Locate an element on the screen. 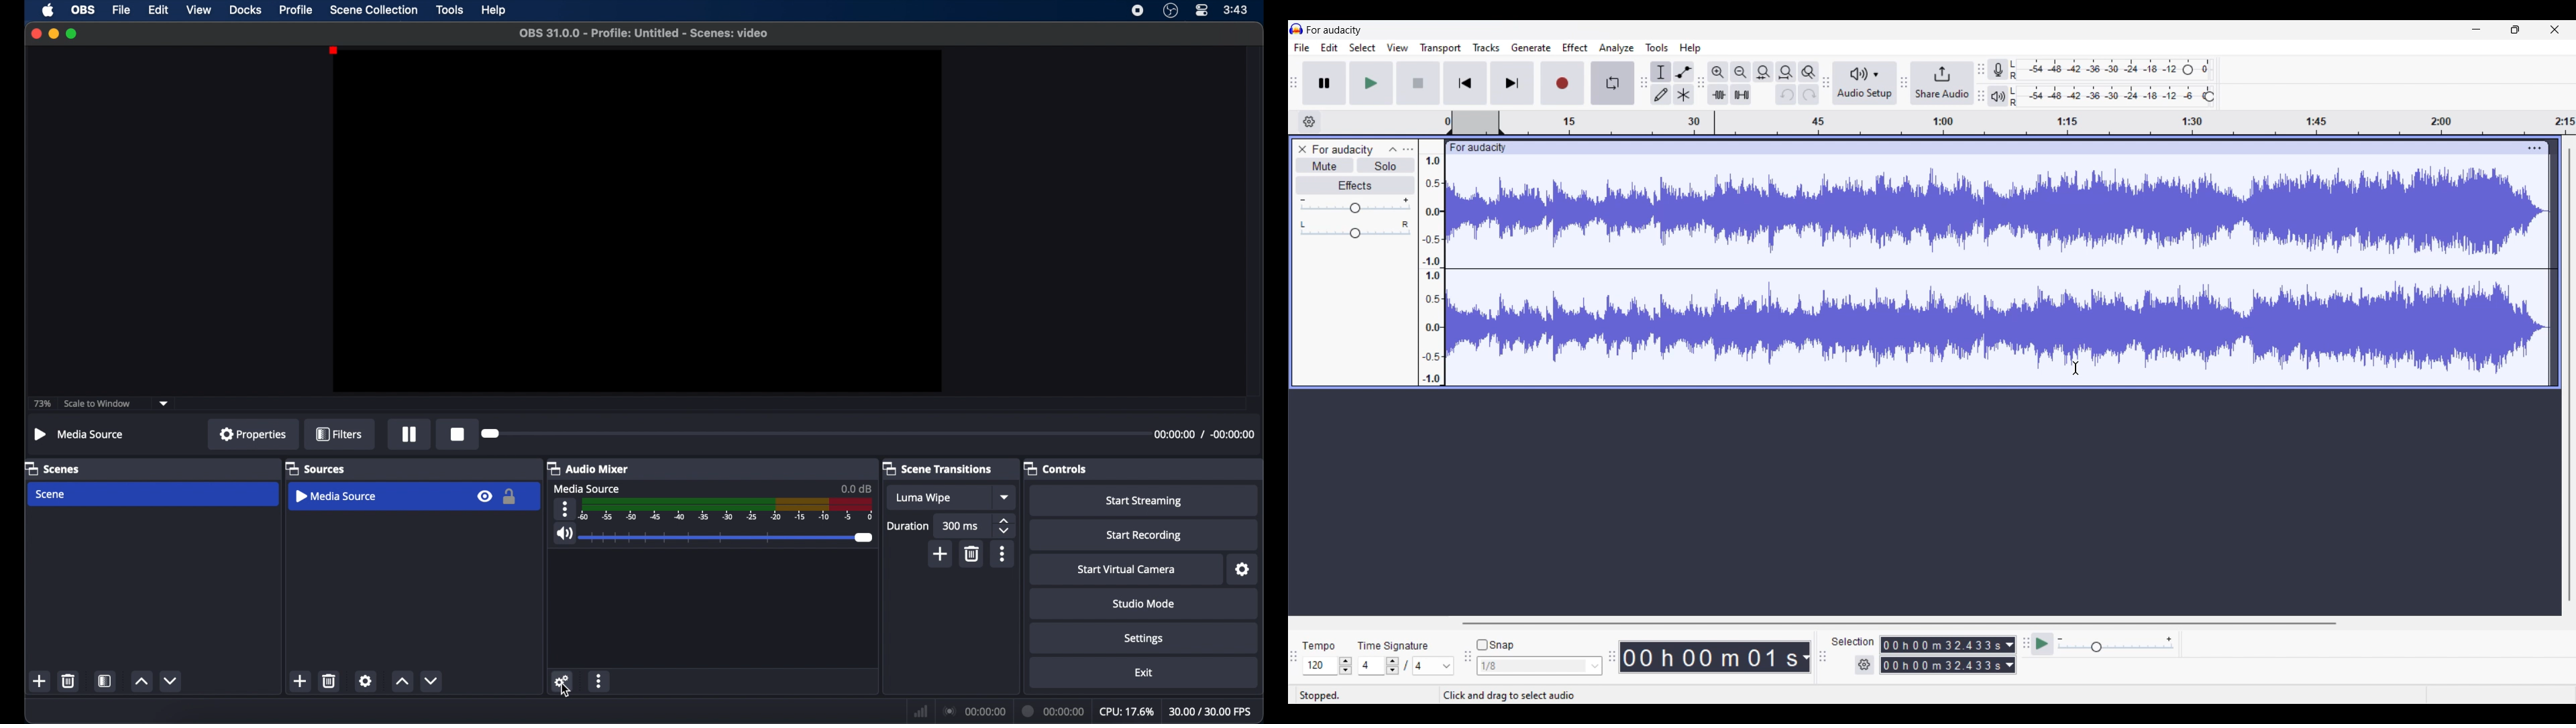 Image resolution: width=2576 pixels, height=728 pixels. Current track is located at coordinates (1998, 272).